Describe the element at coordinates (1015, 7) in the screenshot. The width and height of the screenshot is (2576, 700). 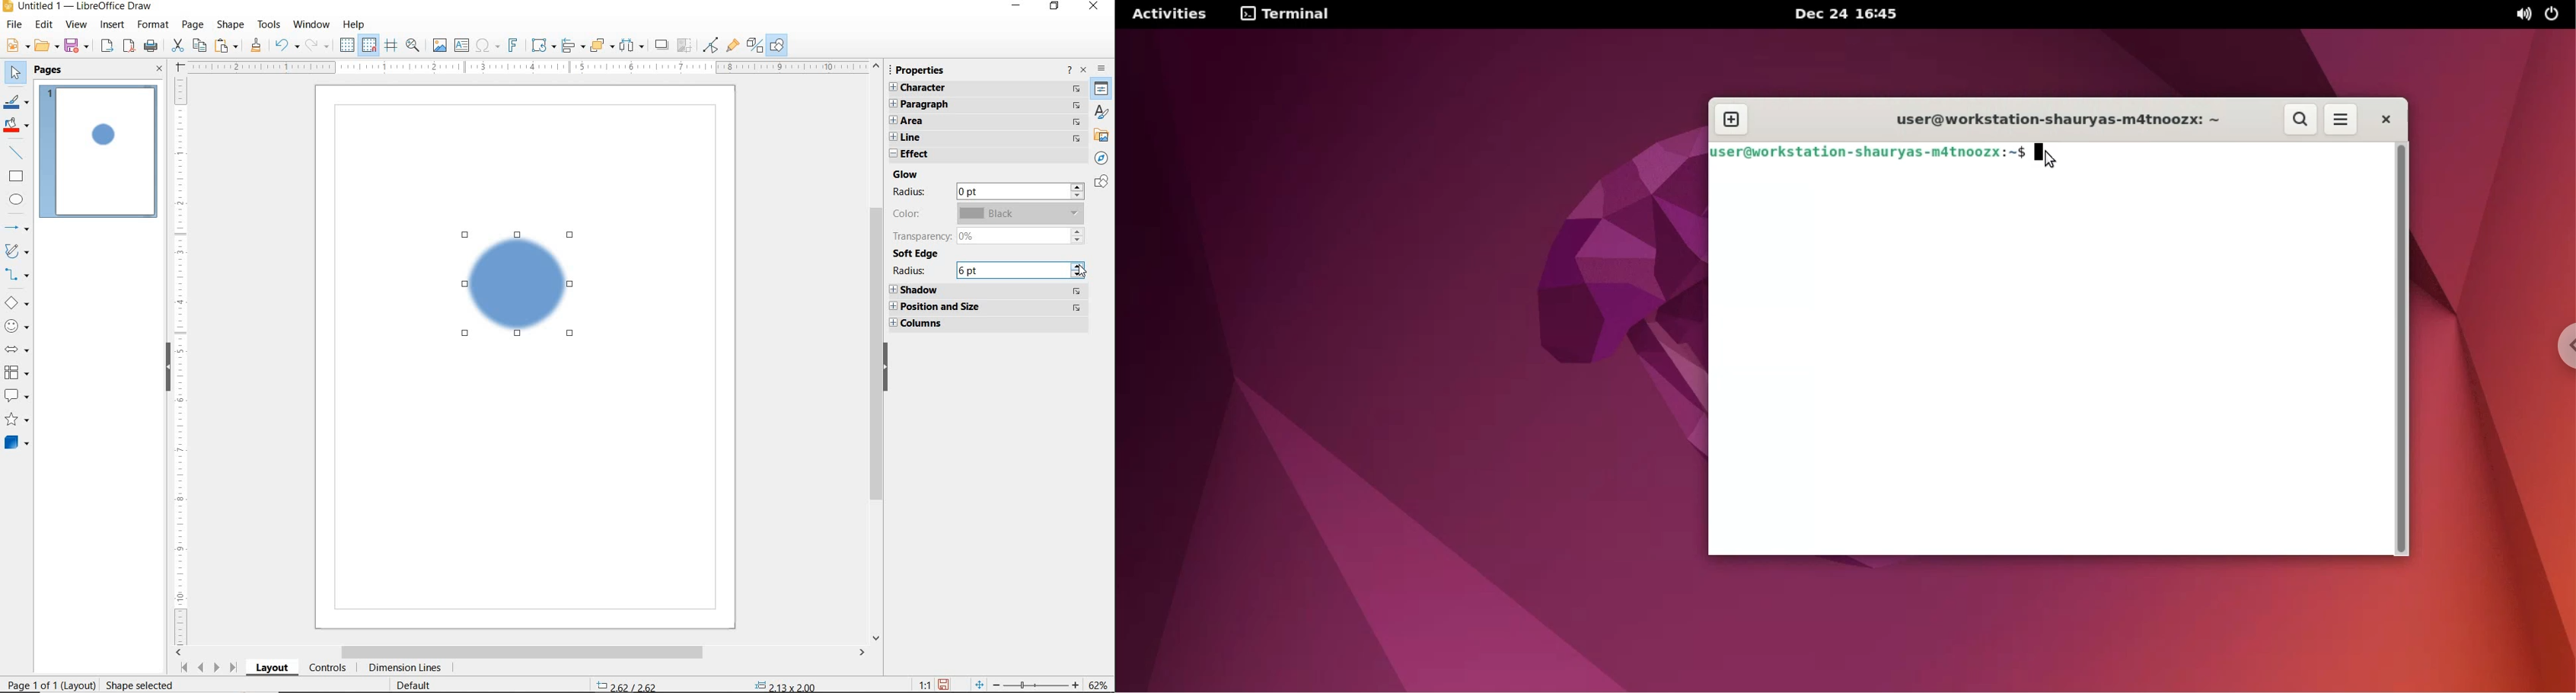
I see `MINIMIZE` at that location.